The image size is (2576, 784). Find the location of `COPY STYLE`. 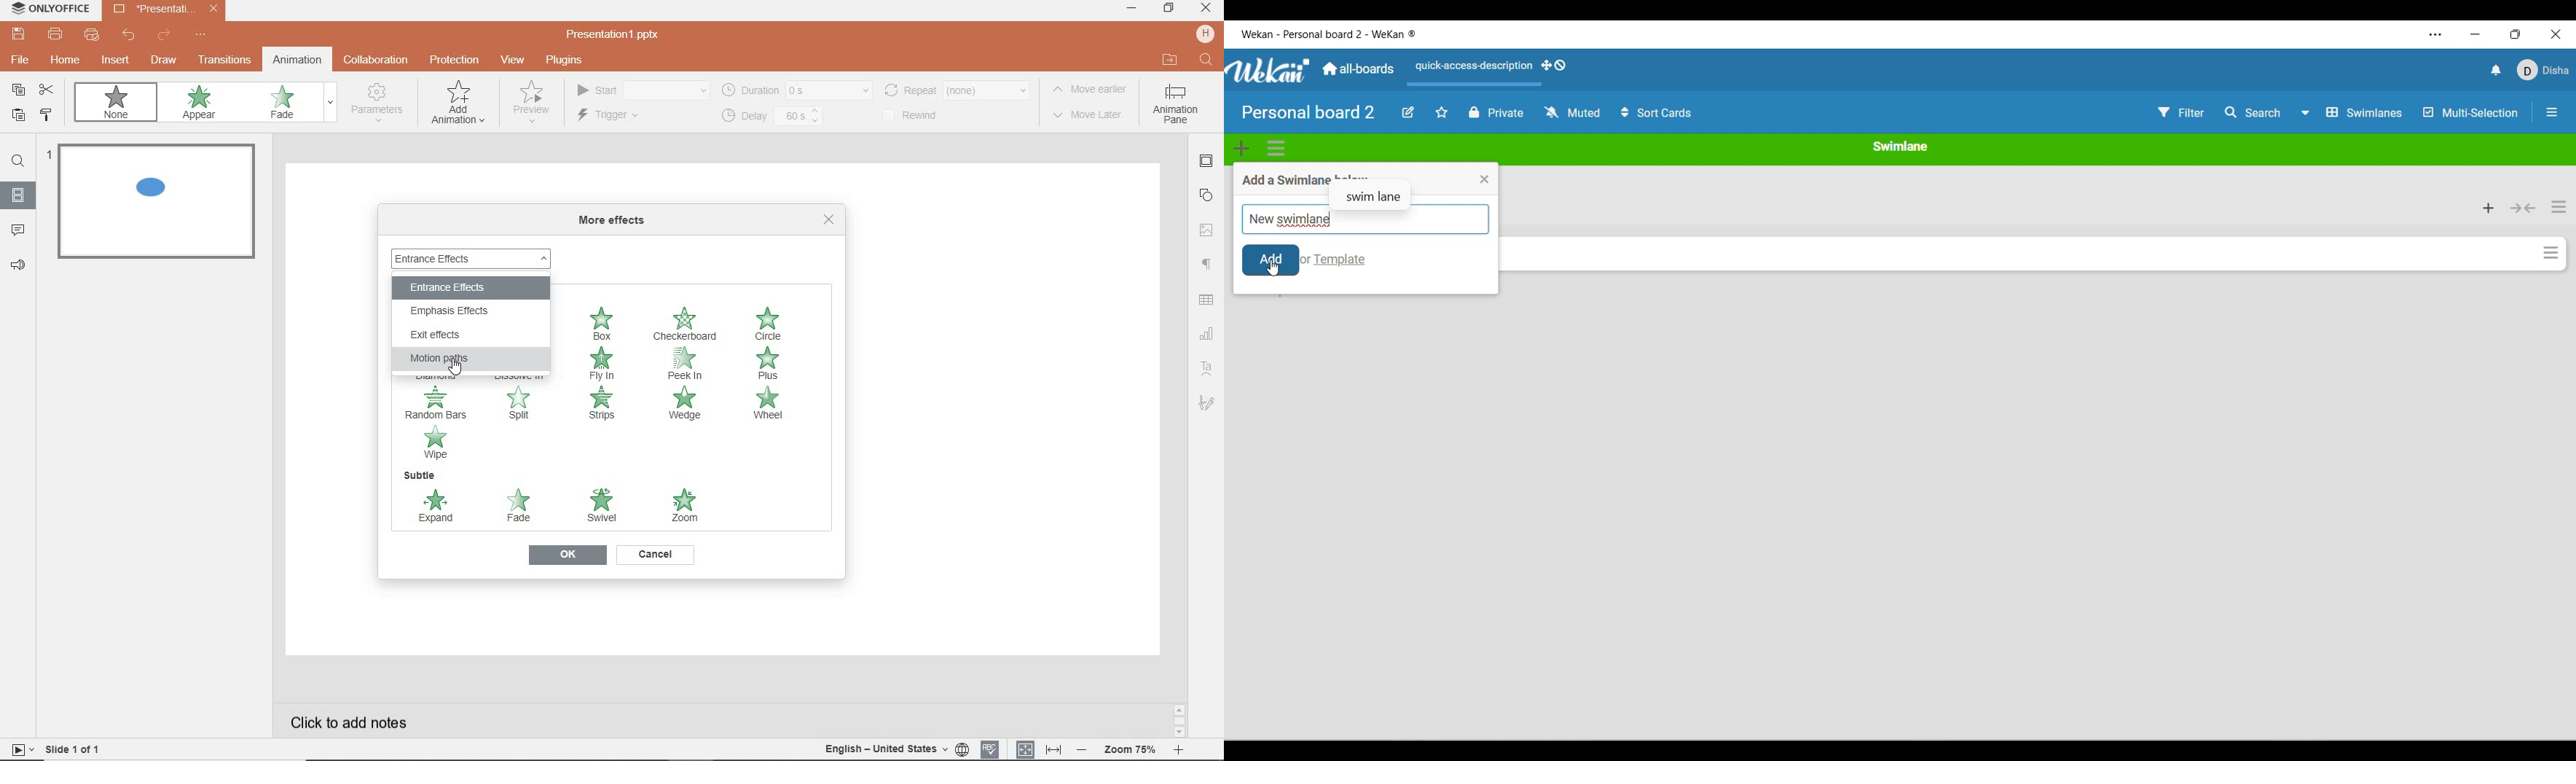

COPY STYLE is located at coordinates (47, 115).